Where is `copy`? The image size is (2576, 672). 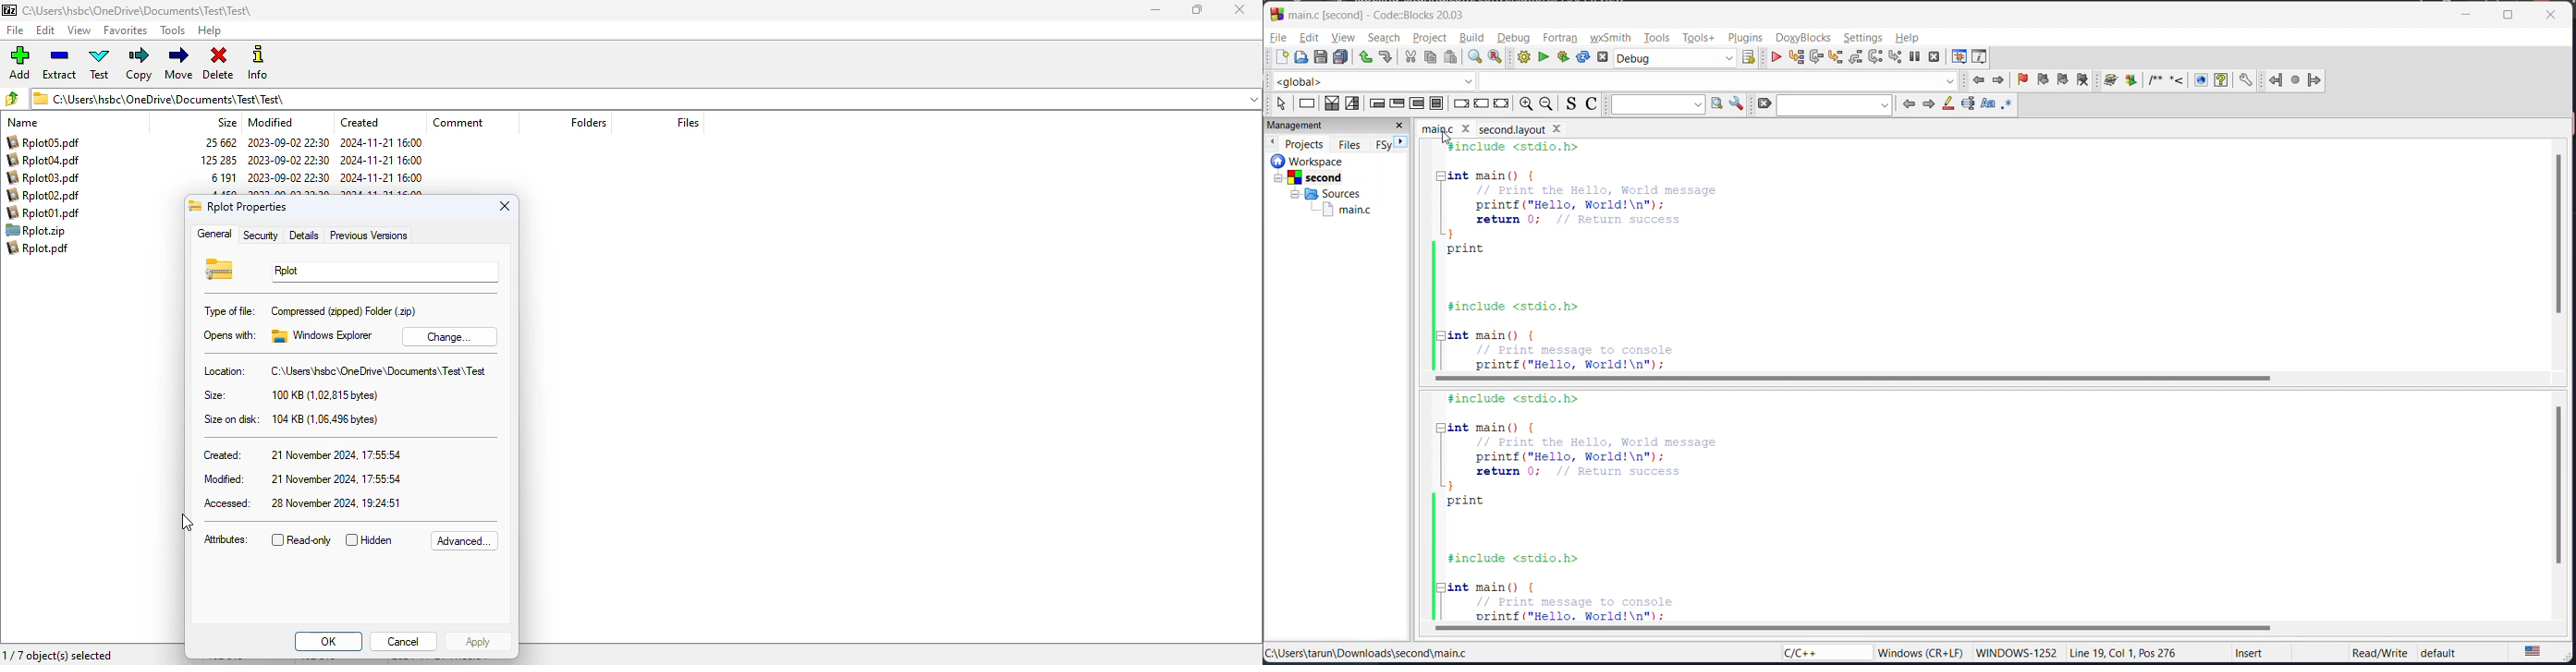
copy is located at coordinates (139, 64).